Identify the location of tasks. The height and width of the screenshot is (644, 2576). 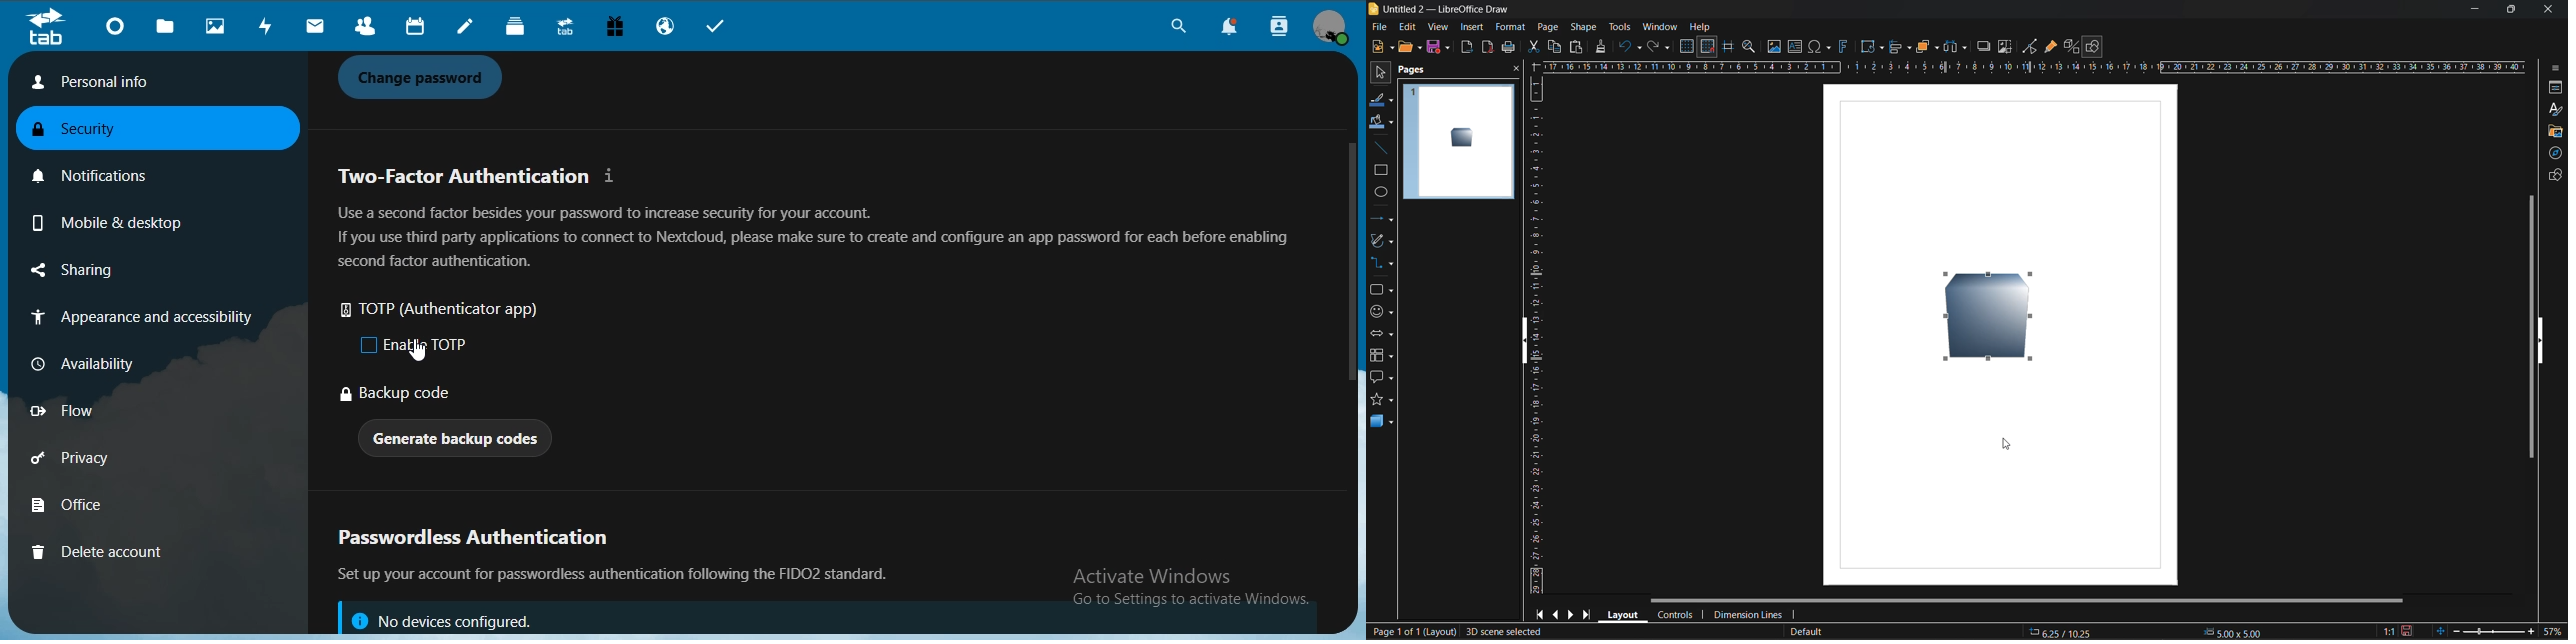
(723, 28).